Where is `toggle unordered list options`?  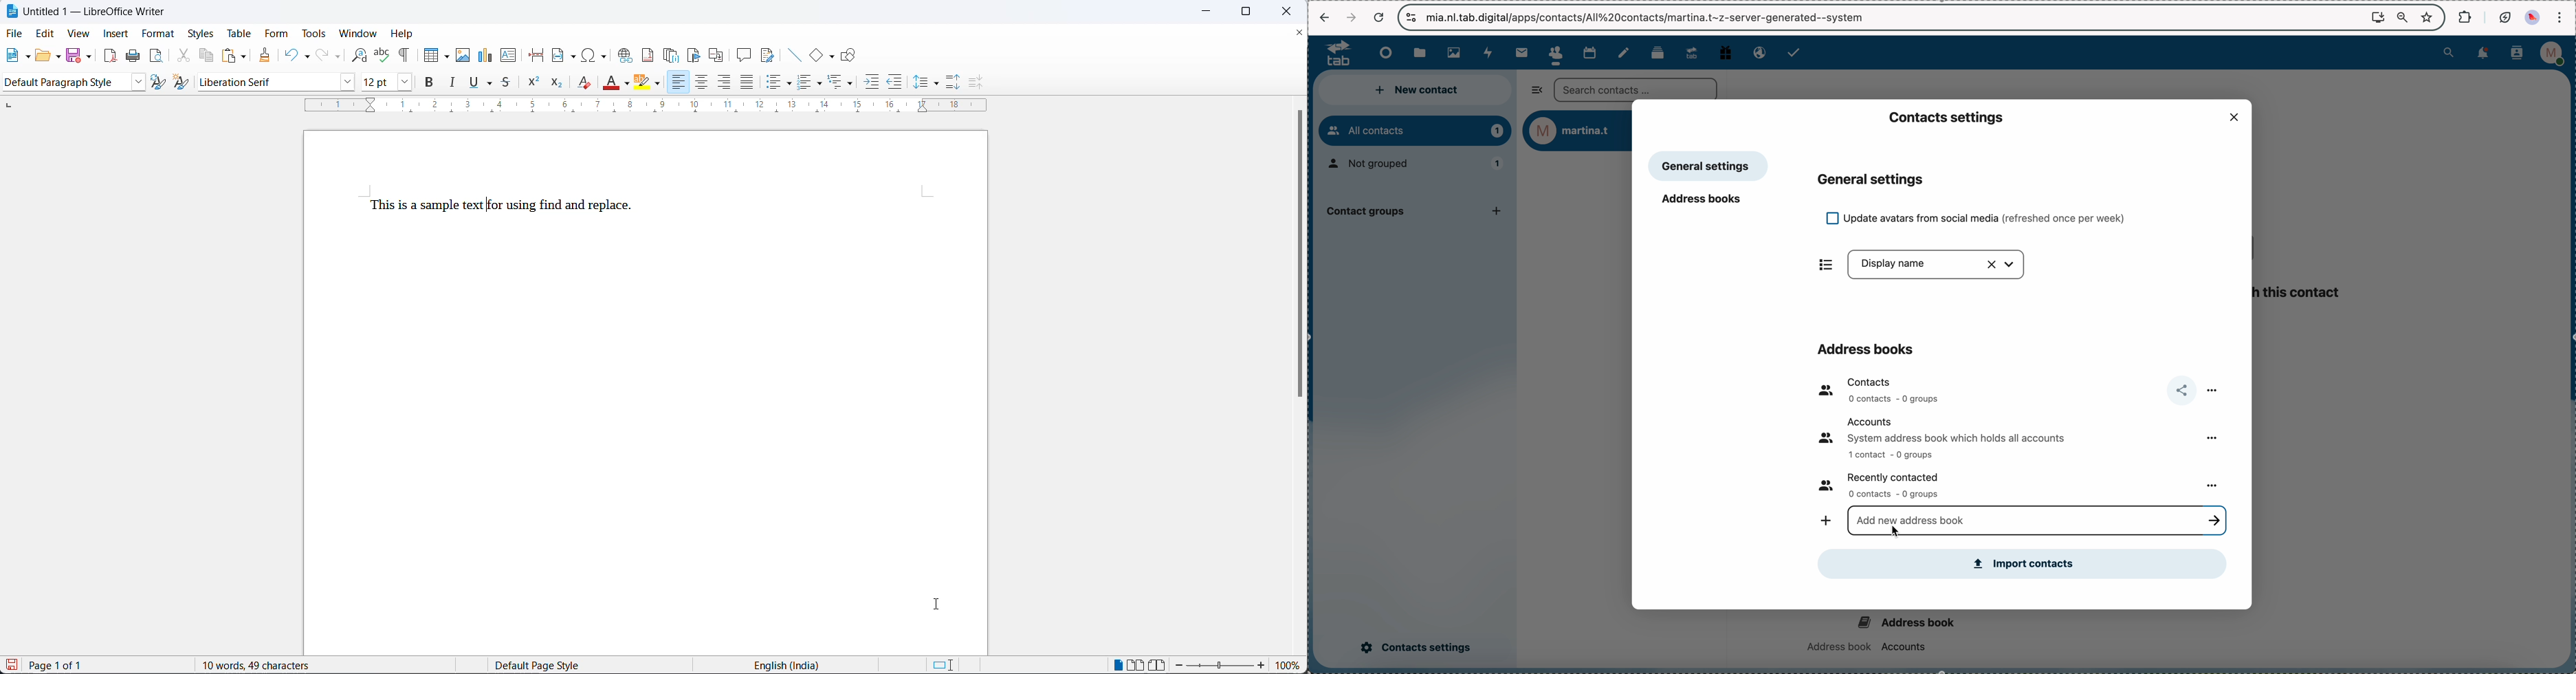
toggle unordered list options is located at coordinates (791, 84).